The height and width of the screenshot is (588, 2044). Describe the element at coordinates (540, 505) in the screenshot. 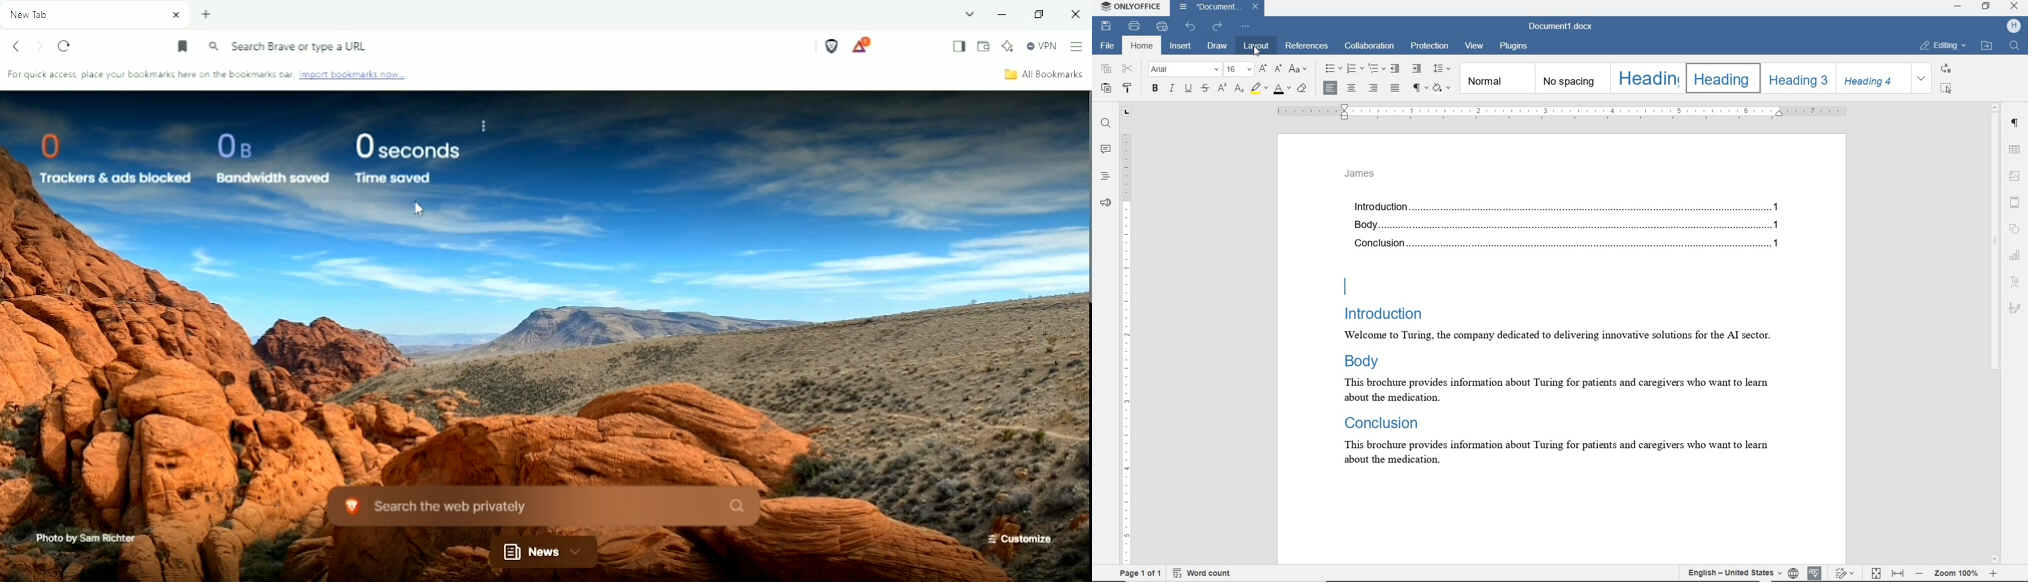

I see `Search the web privately` at that location.